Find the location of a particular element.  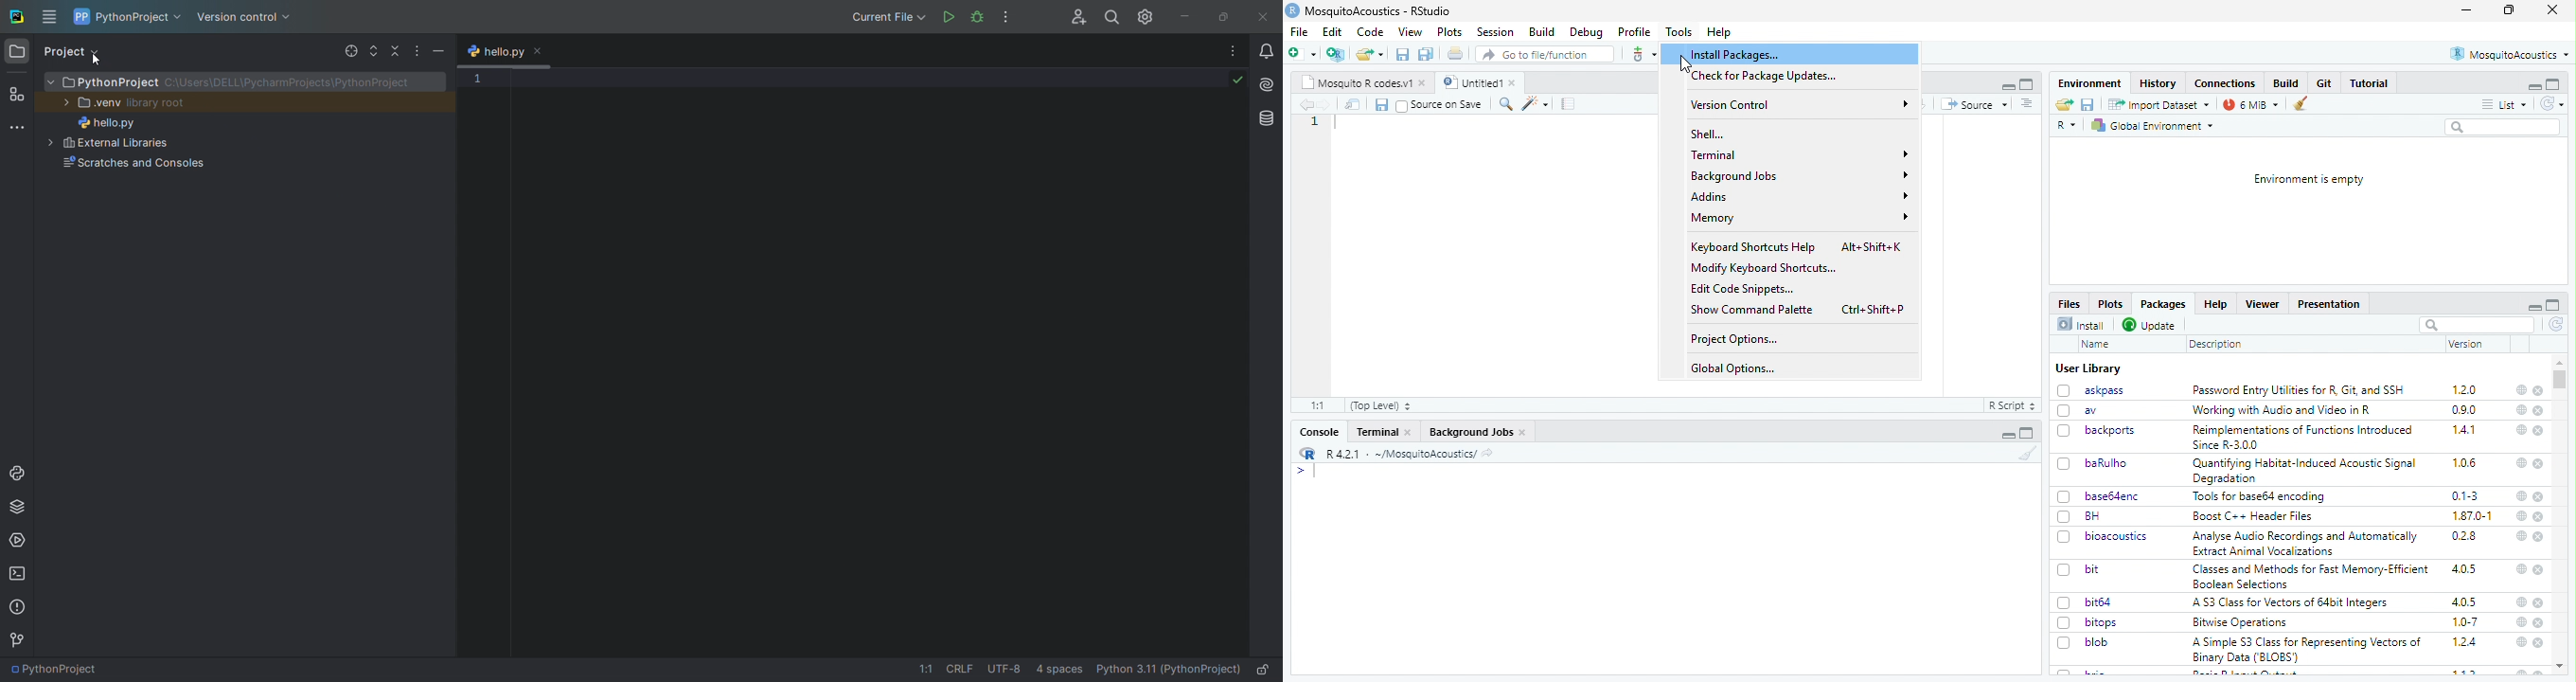

checkbox is located at coordinates (2065, 411).